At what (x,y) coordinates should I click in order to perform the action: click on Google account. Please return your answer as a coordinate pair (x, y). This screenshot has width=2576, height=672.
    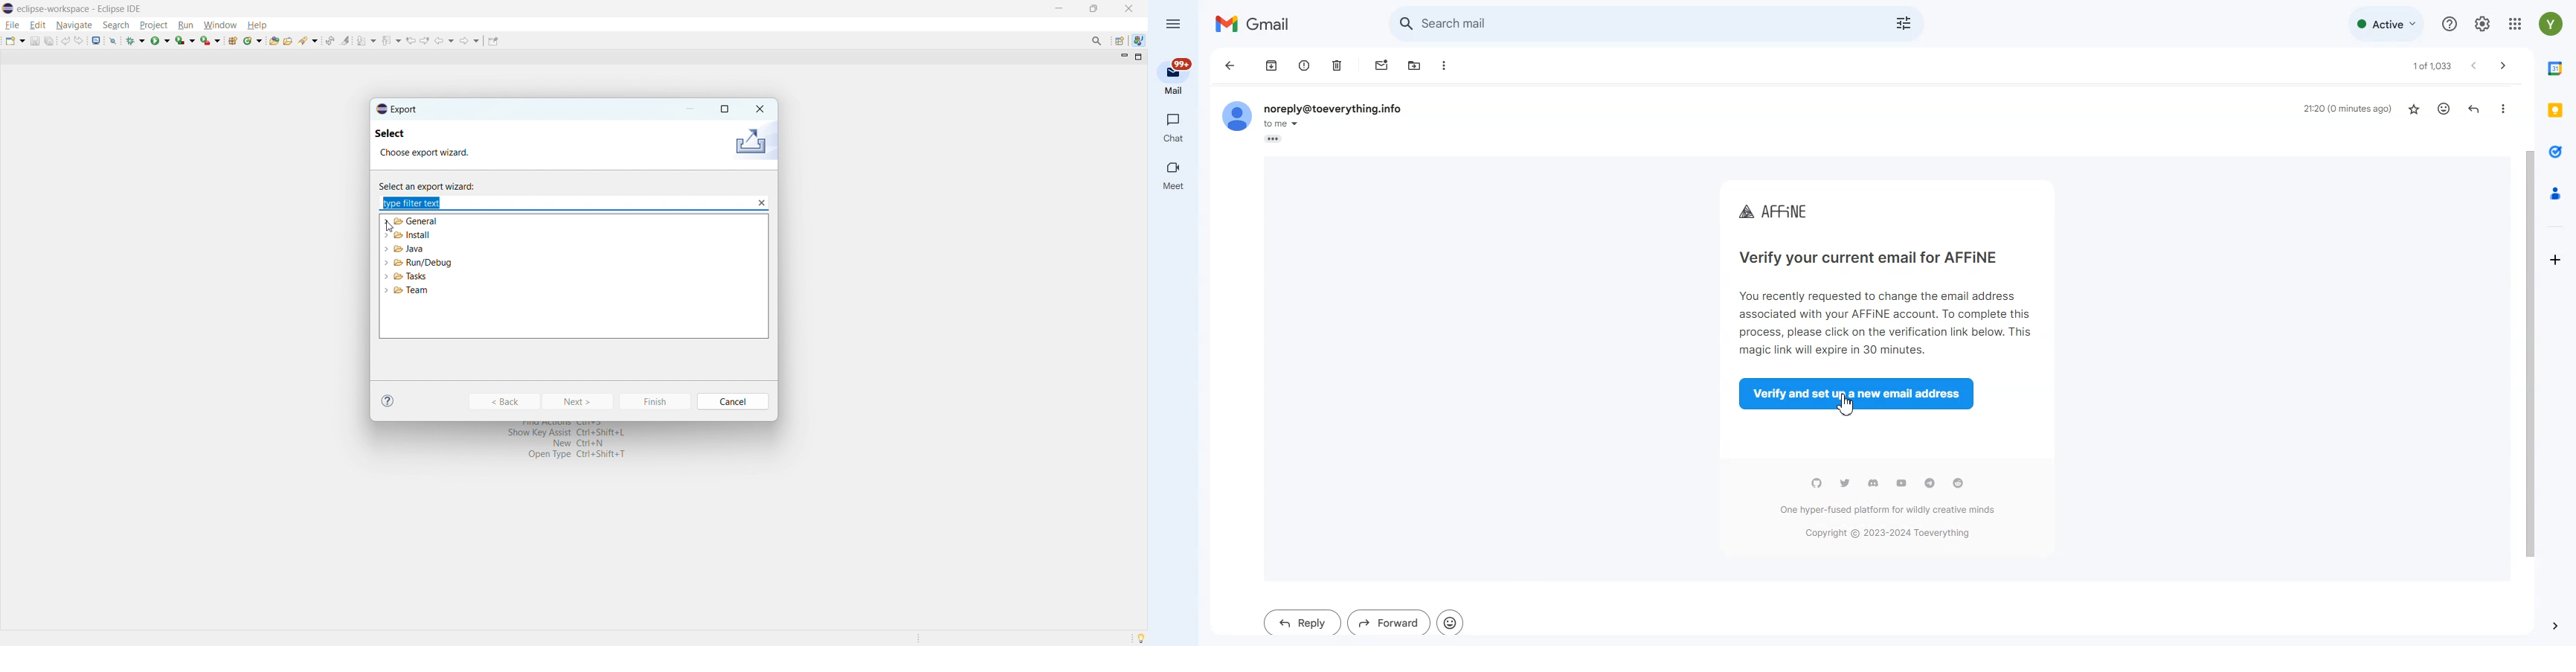
    Looking at the image, I should click on (2550, 25).